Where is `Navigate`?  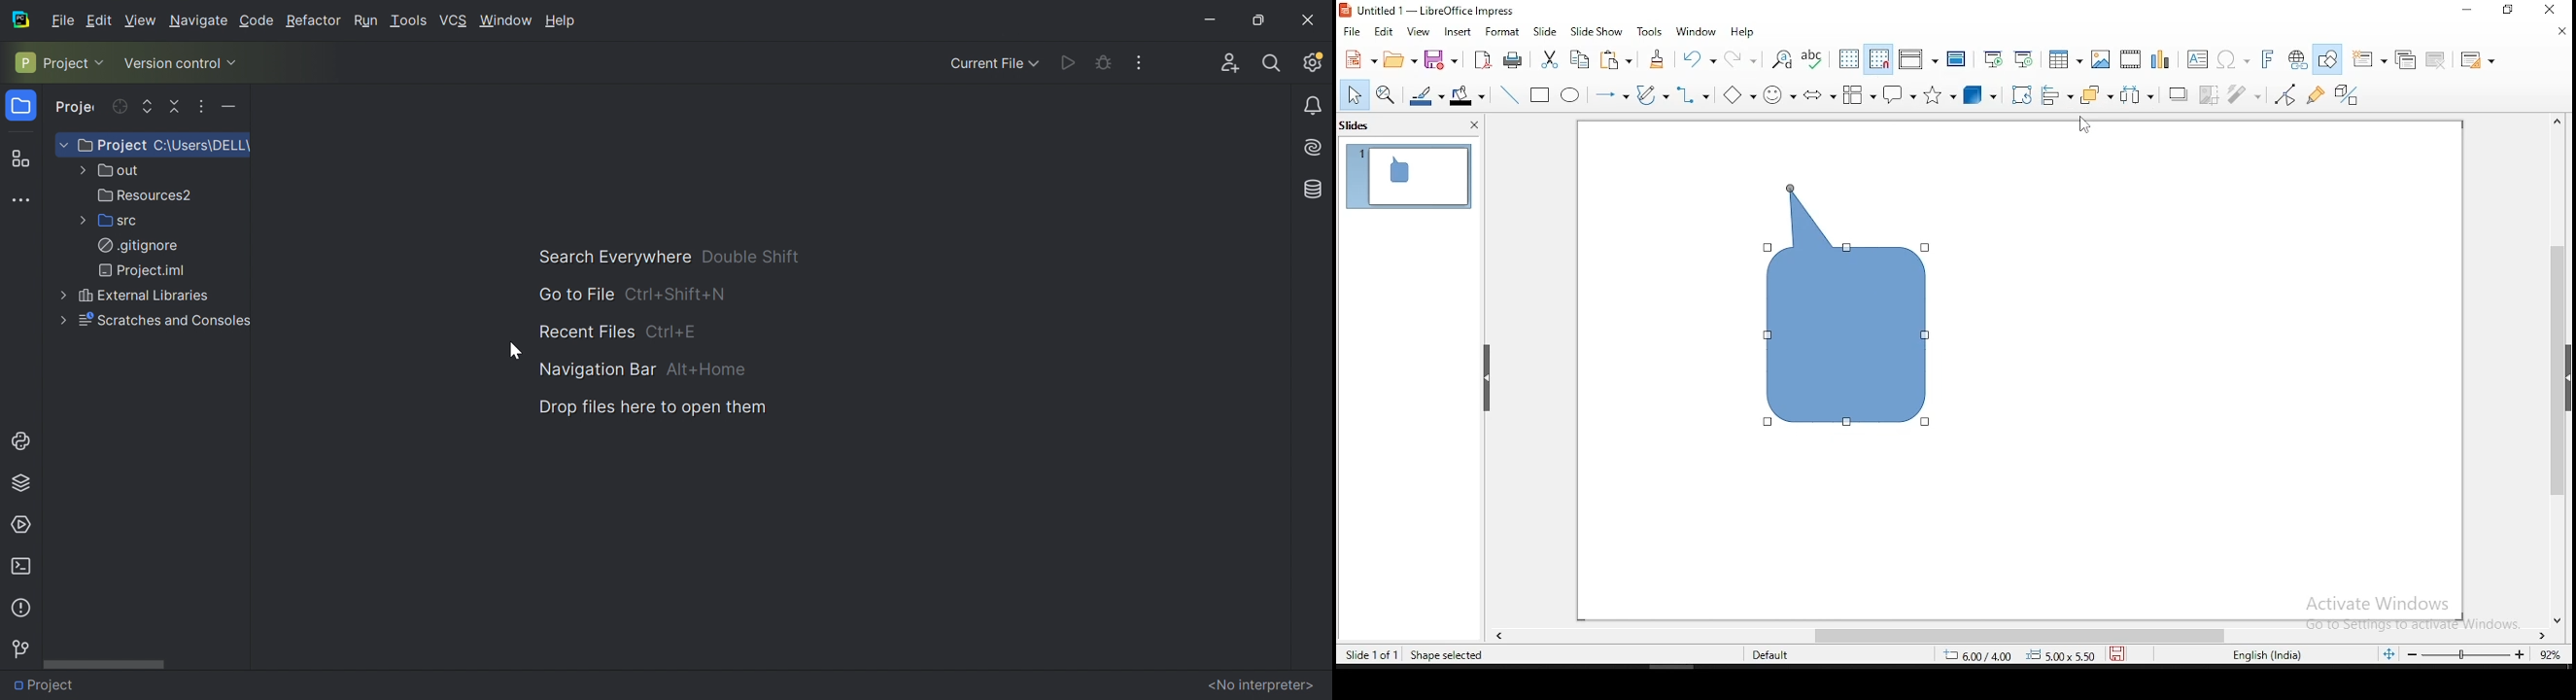 Navigate is located at coordinates (199, 21).